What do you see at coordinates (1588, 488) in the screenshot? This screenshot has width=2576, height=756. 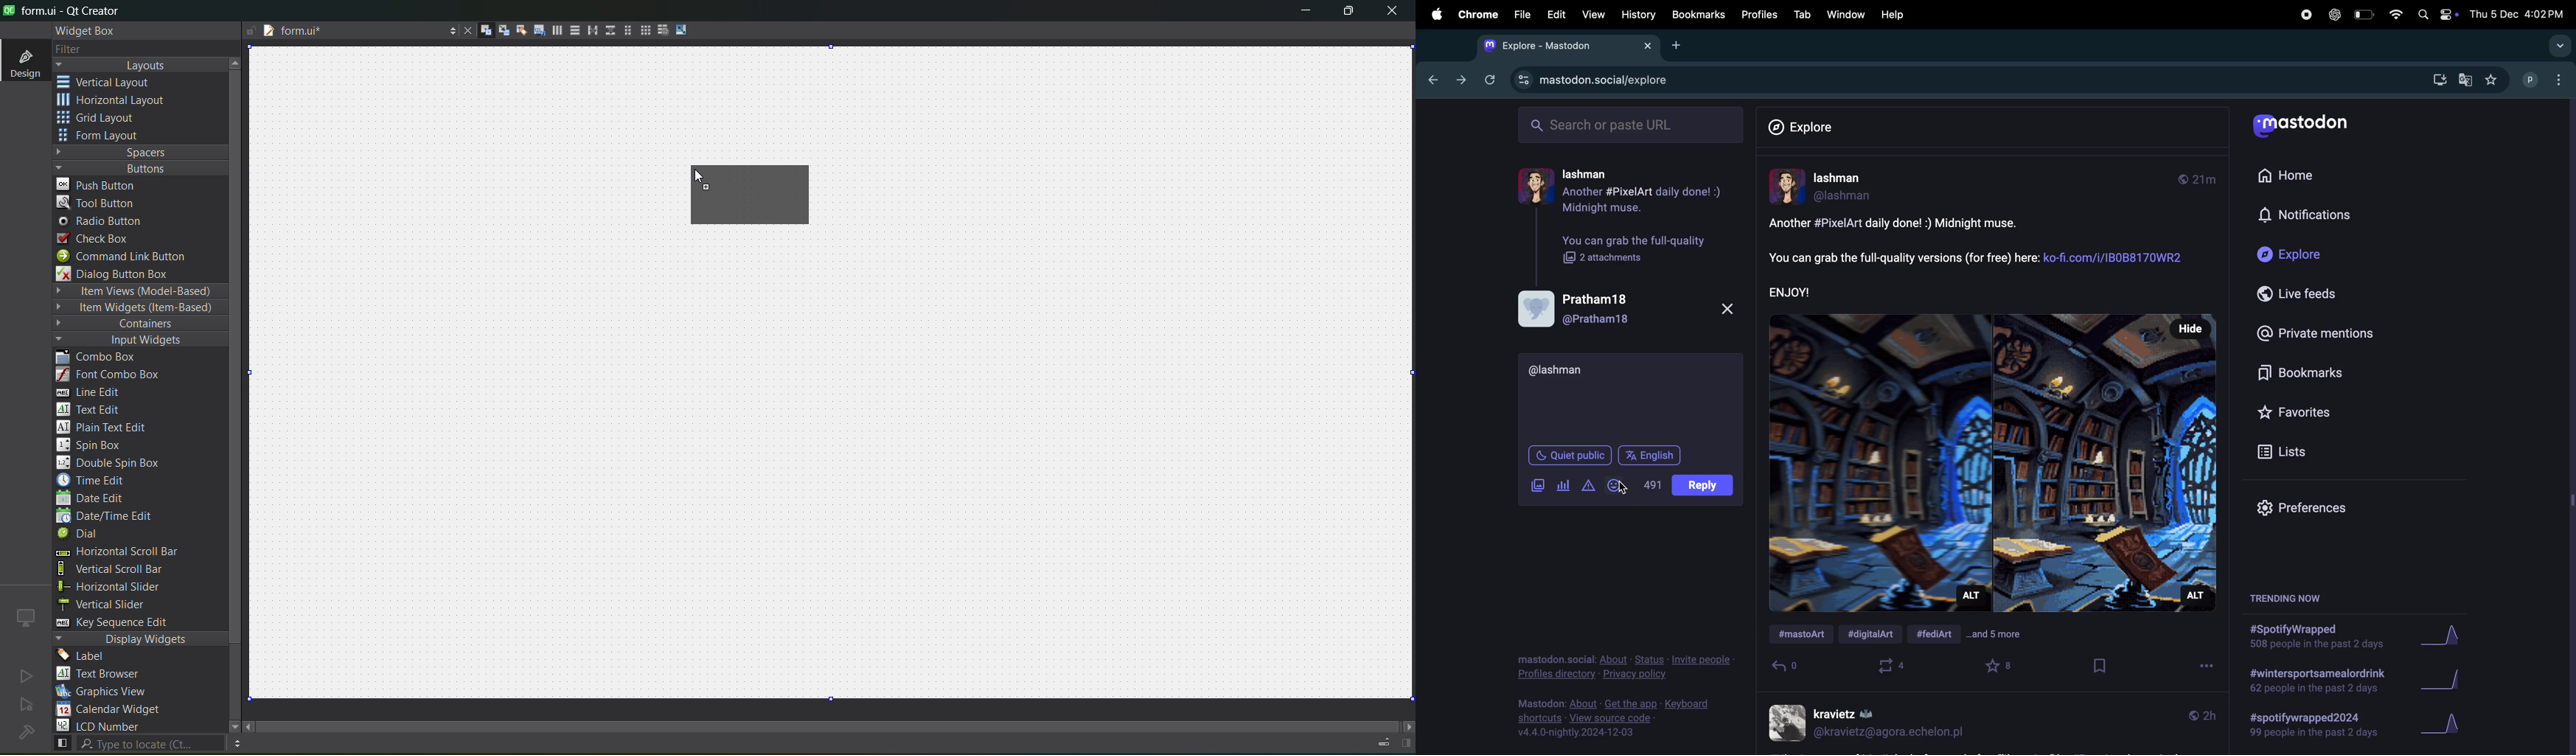 I see `alert` at bounding box center [1588, 488].